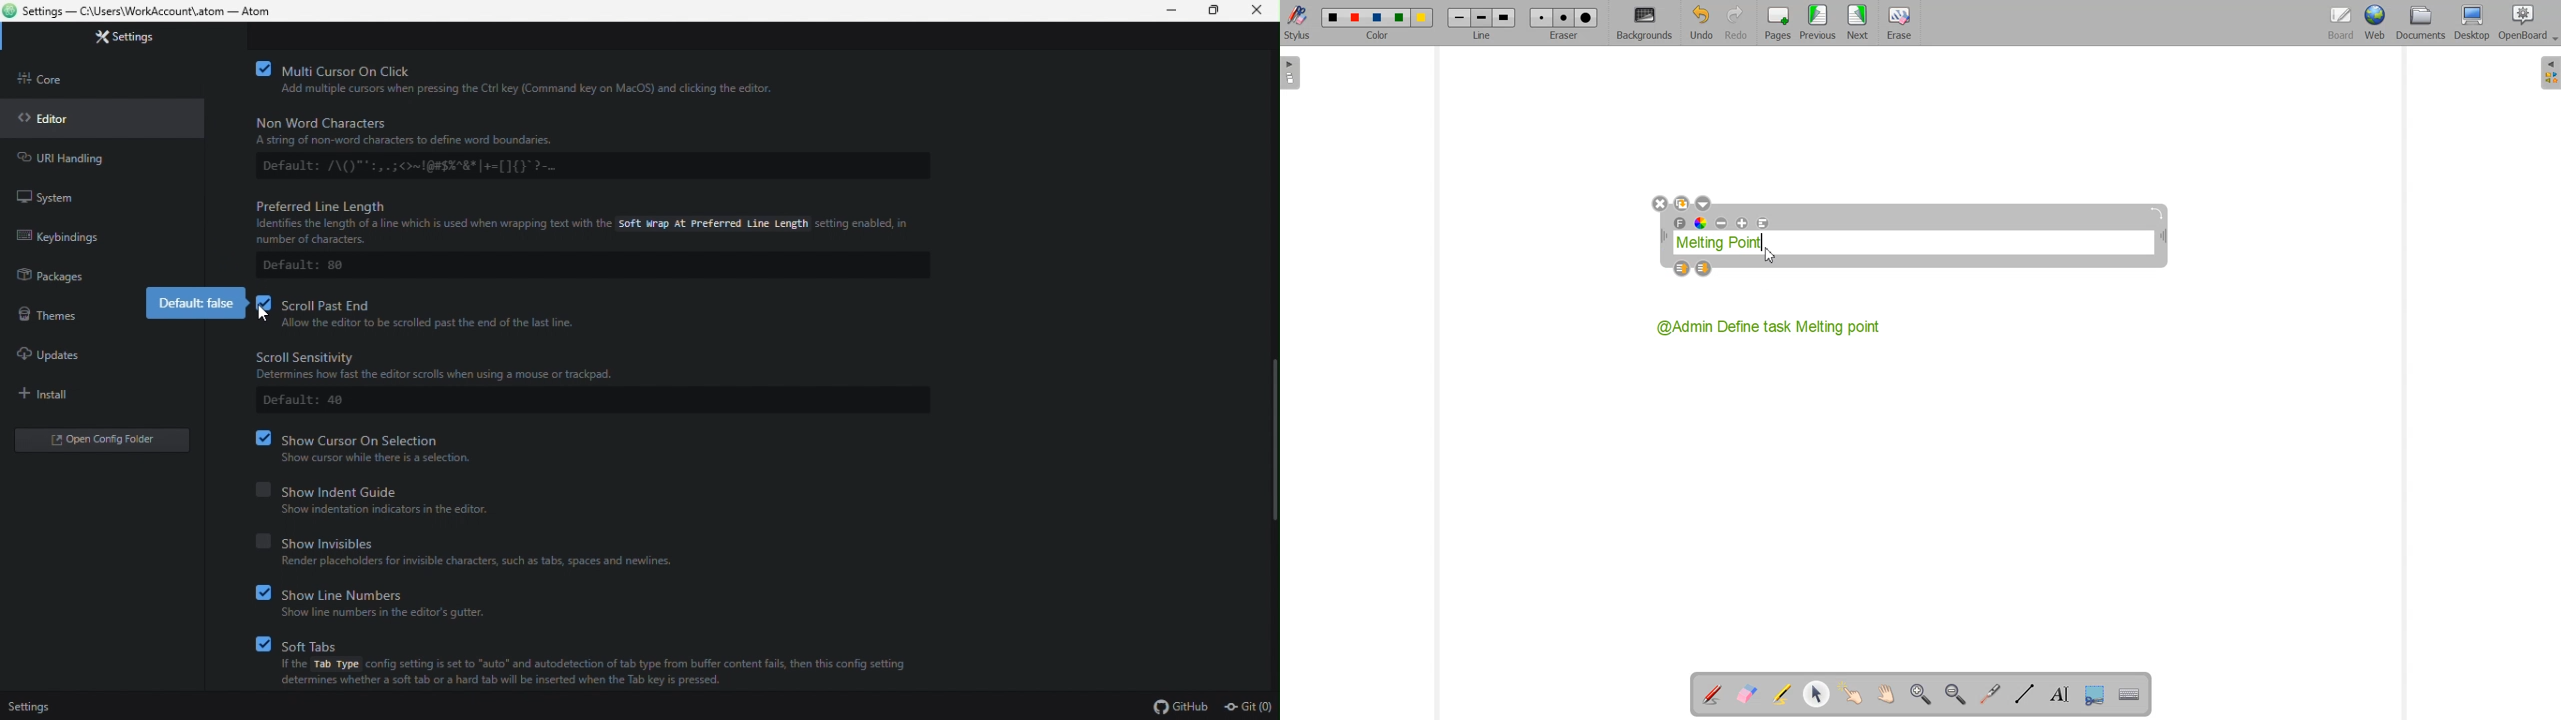 Image resolution: width=2576 pixels, height=728 pixels. What do you see at coordinates (372, 437) in the screenshot?
I see `Show cursor on selection` at bounding box center [372, 437].